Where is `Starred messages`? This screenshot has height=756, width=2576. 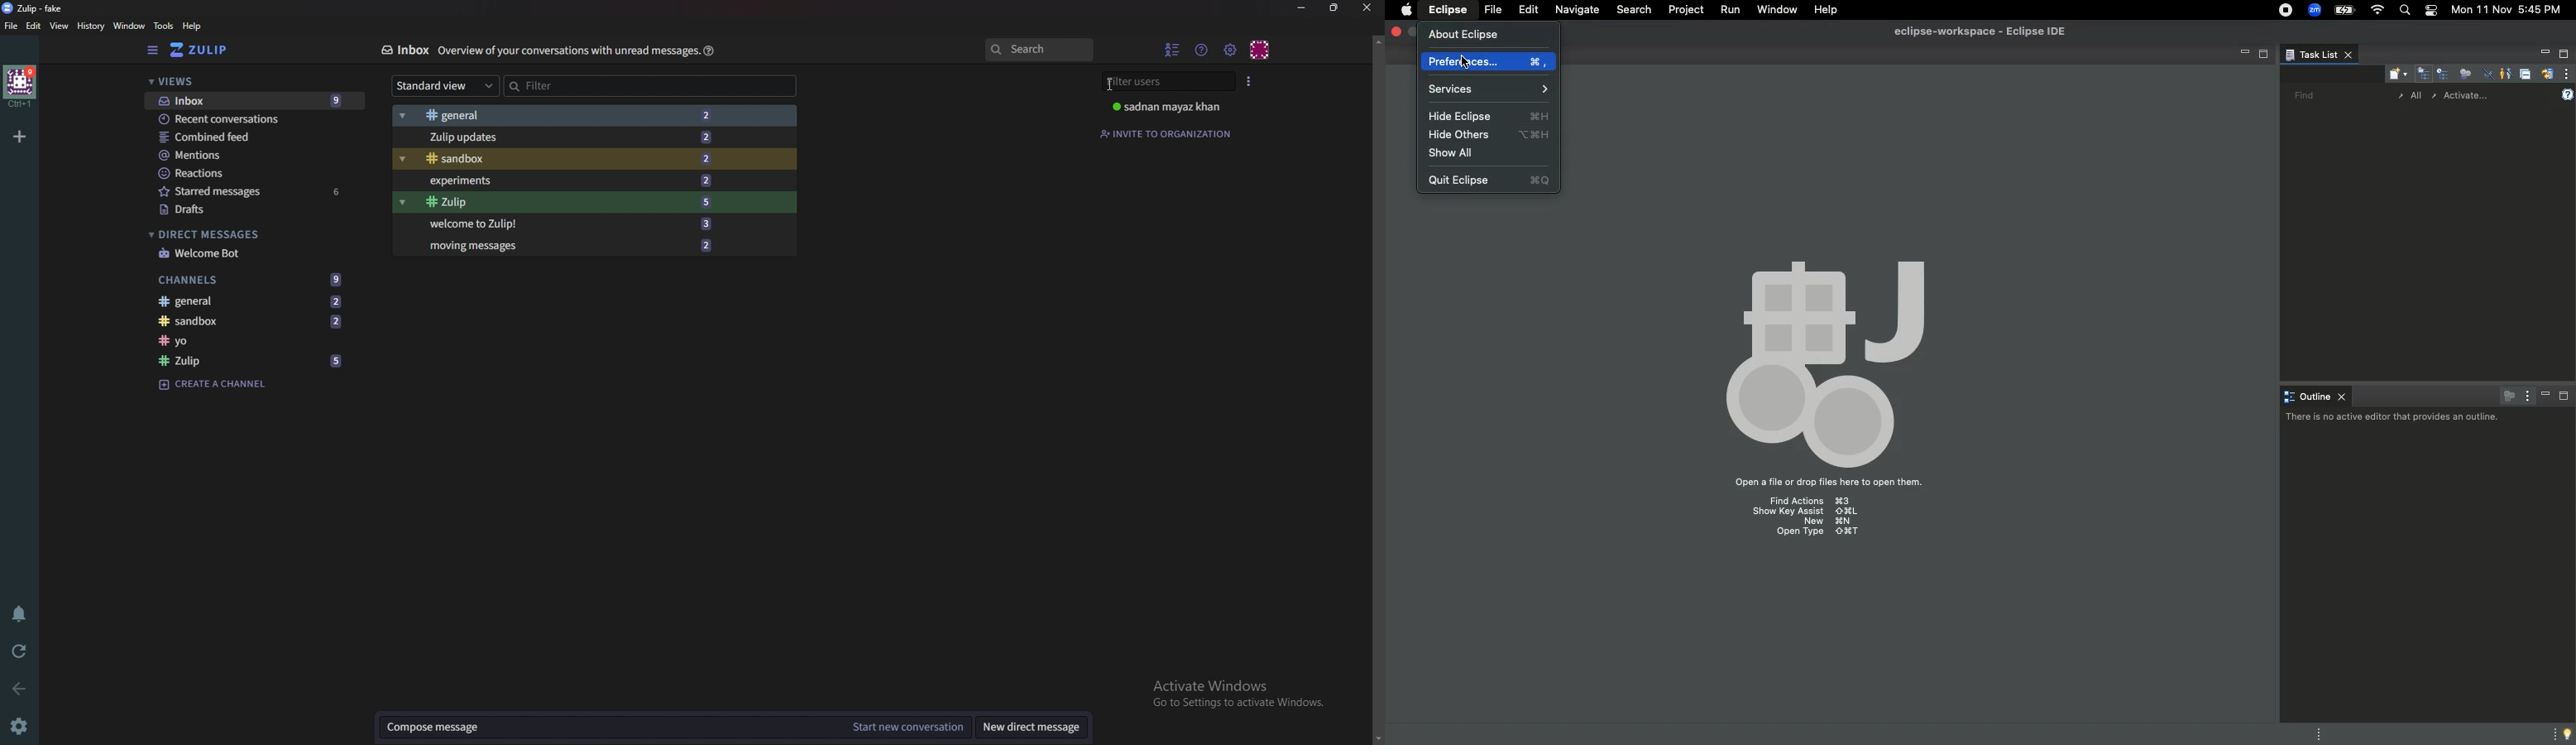
Starred messages is located at coordinates (254, 191).